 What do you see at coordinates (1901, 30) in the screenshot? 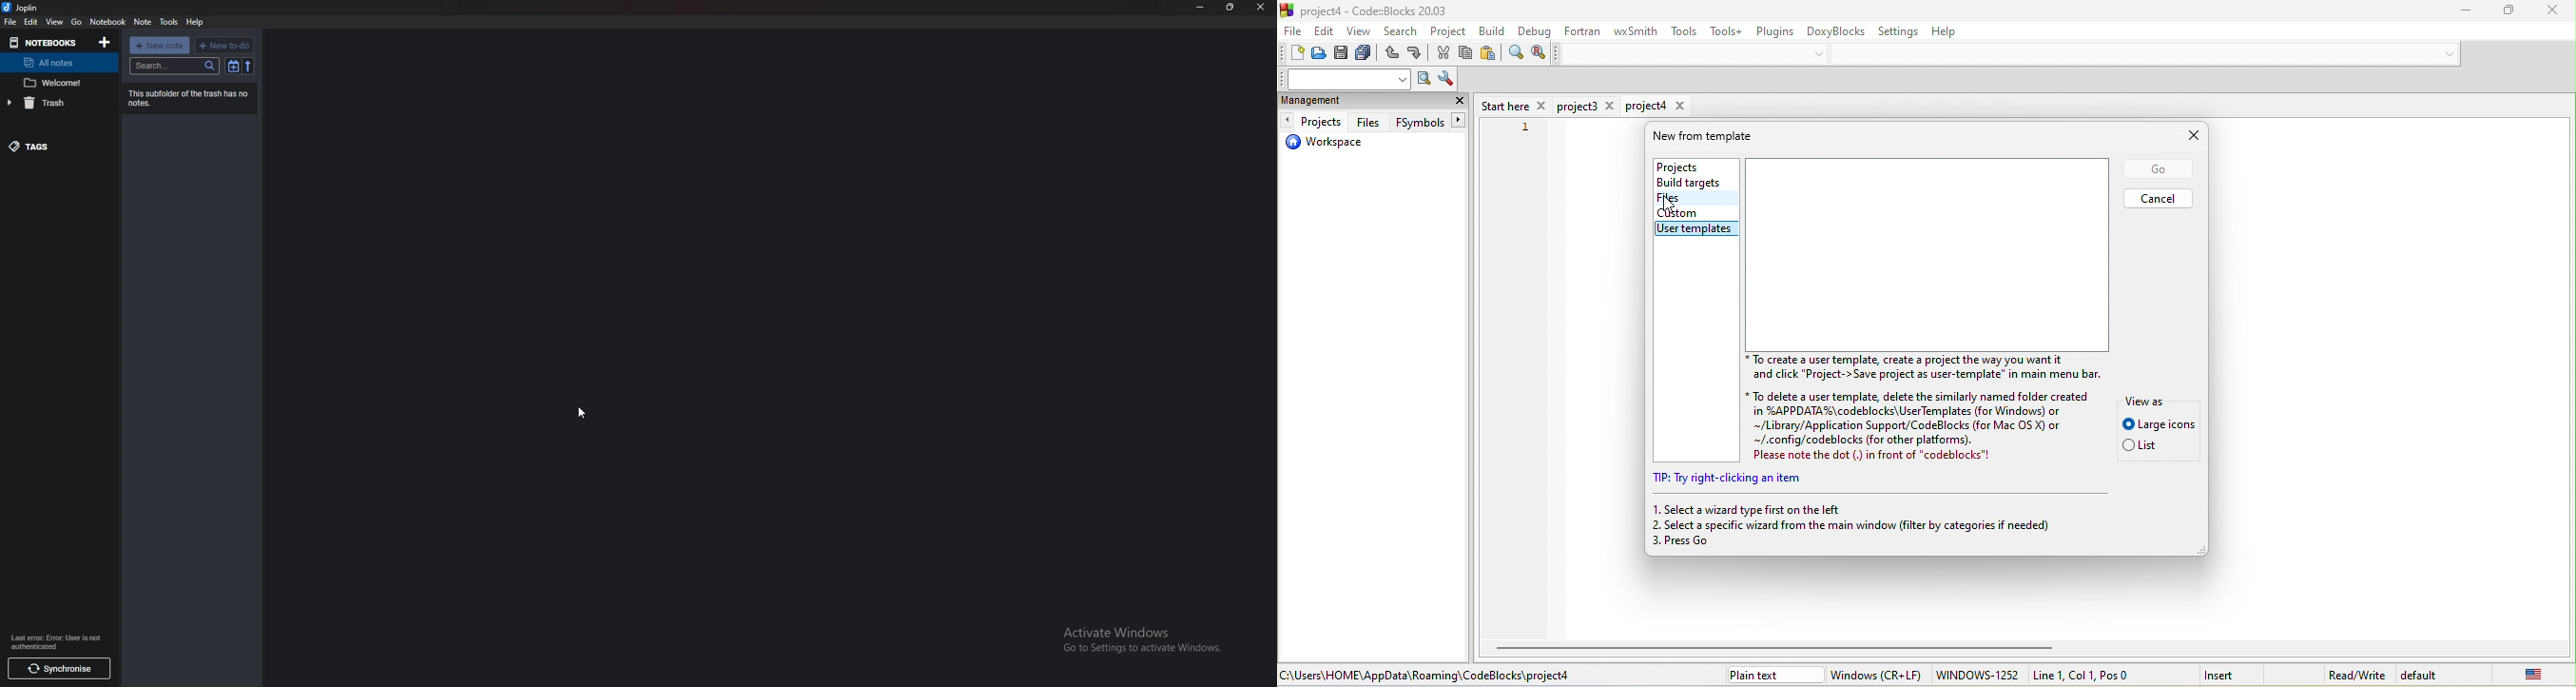
I see `settings` at bounding box center [1901, 30].